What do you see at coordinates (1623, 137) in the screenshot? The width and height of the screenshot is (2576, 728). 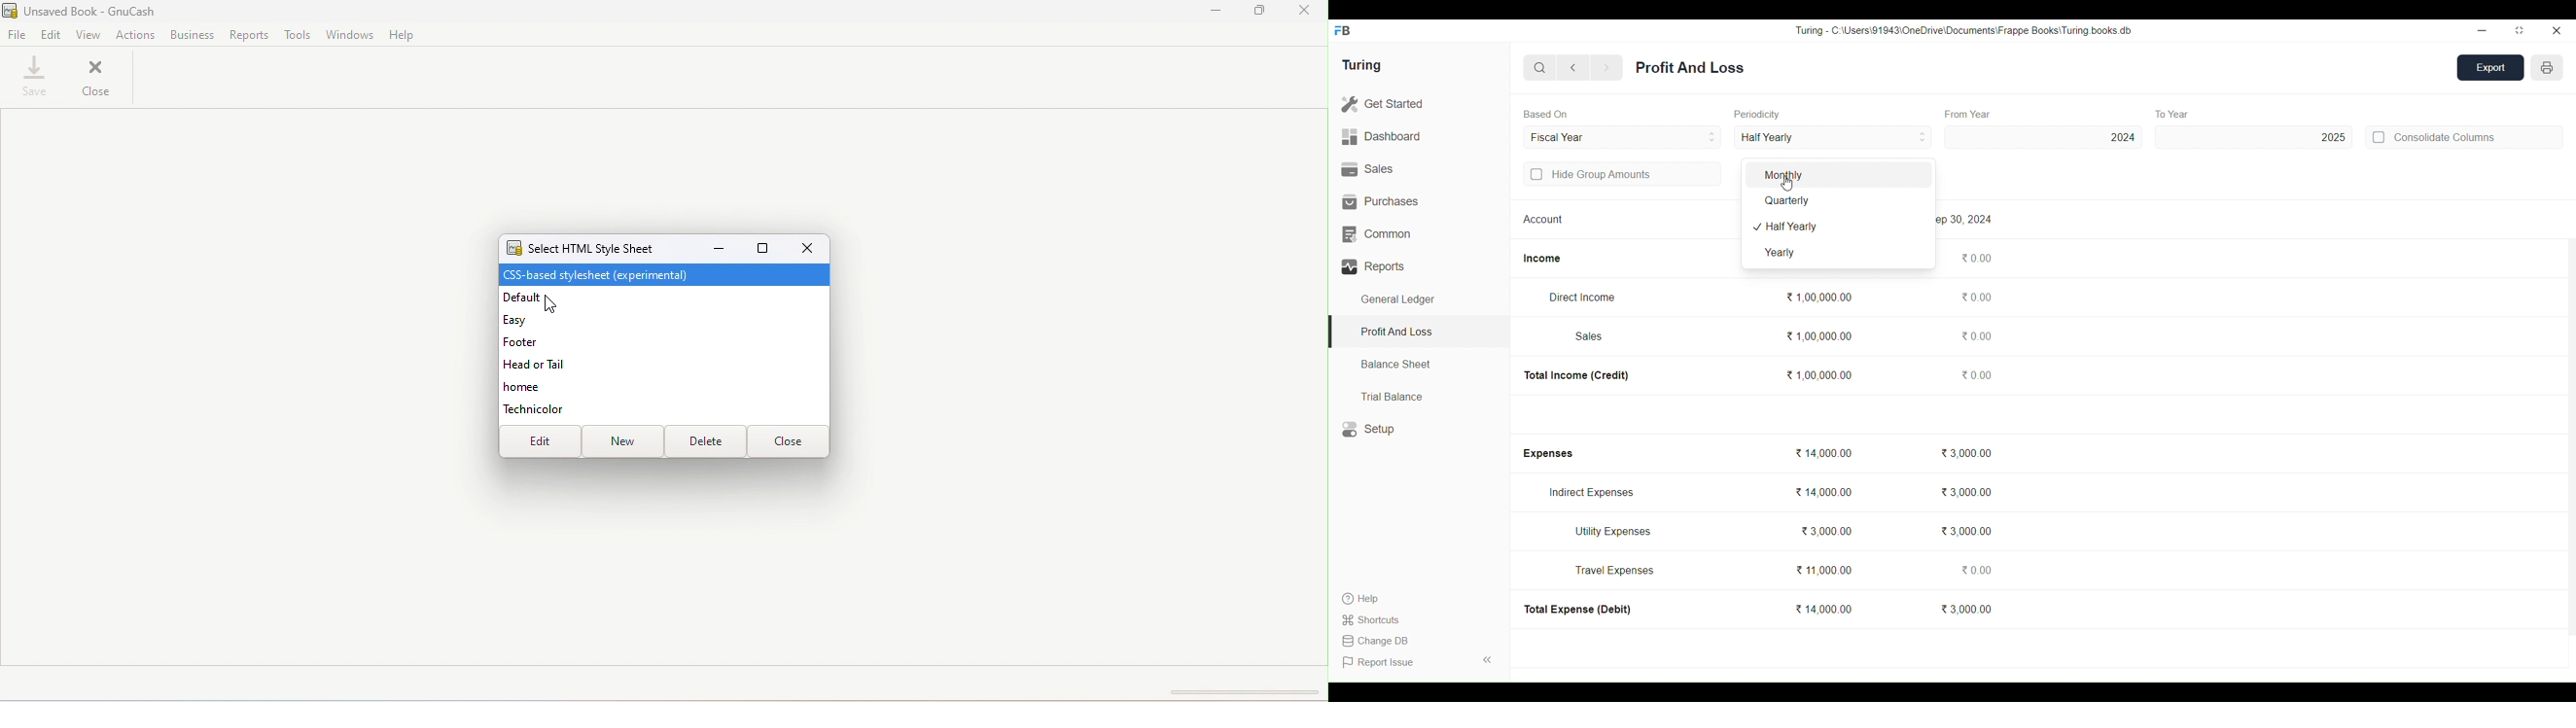 I see `Until Date` at bounding box center [1623, 137].